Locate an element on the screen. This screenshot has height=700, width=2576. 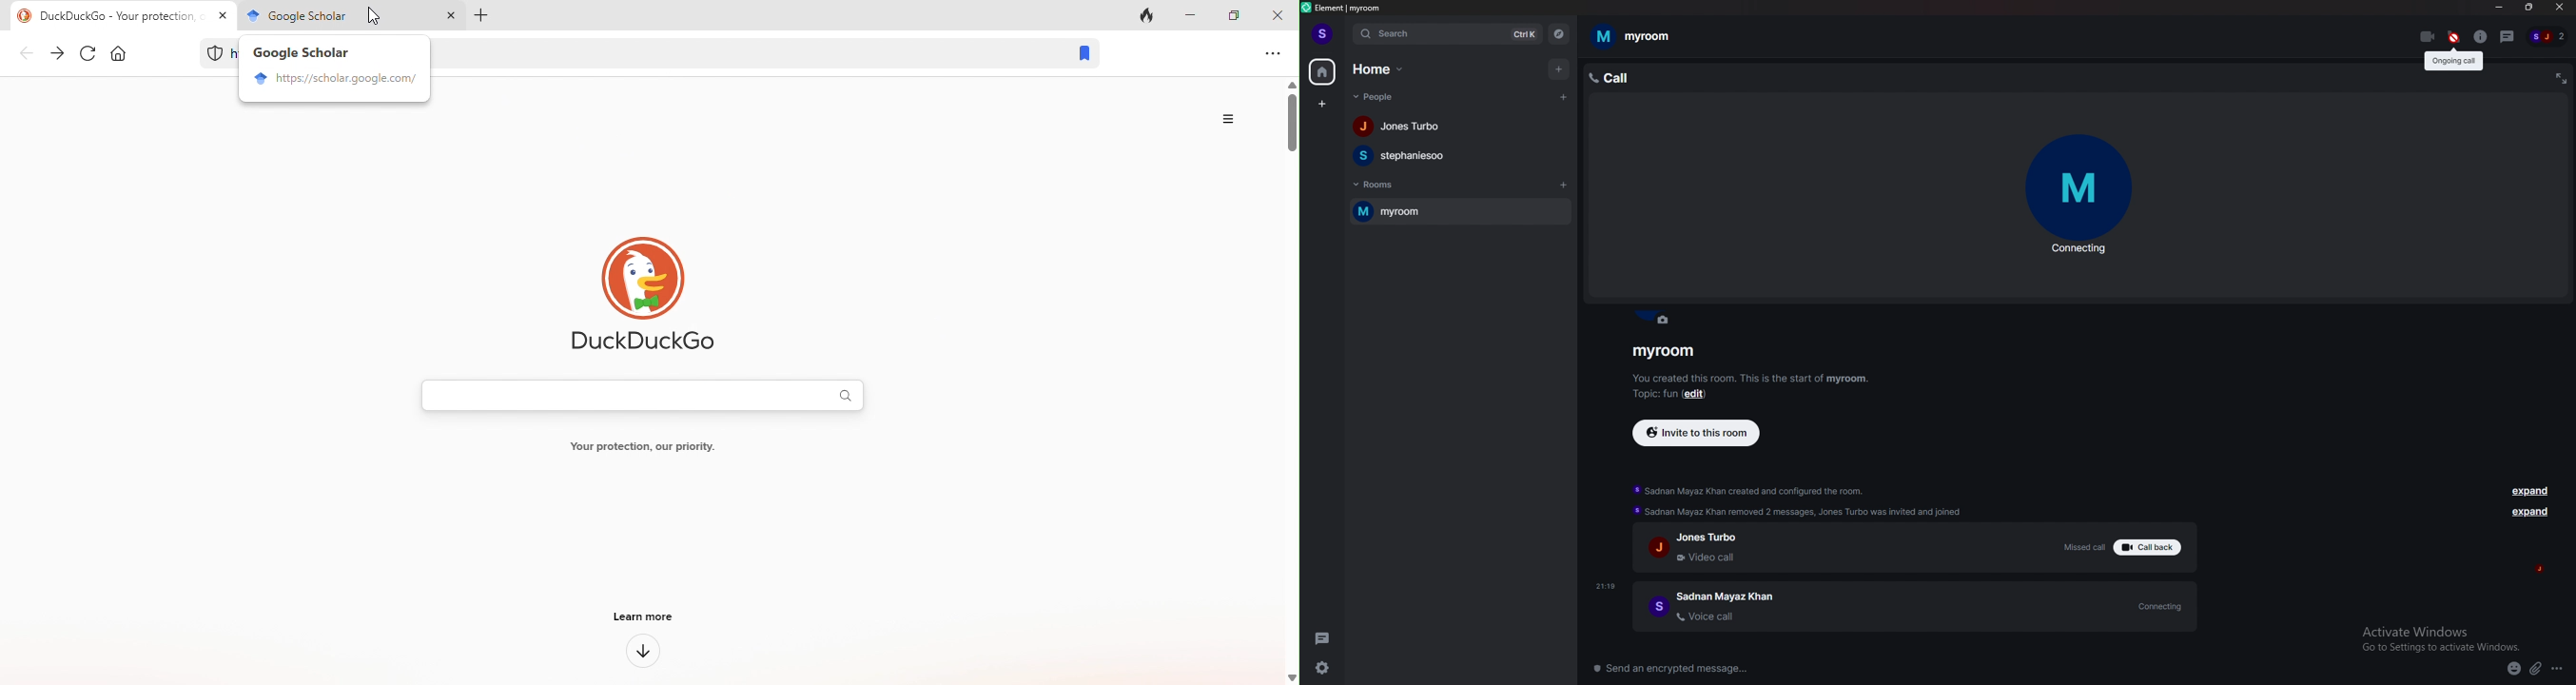
emoji is located at coordinates (2513, 668).